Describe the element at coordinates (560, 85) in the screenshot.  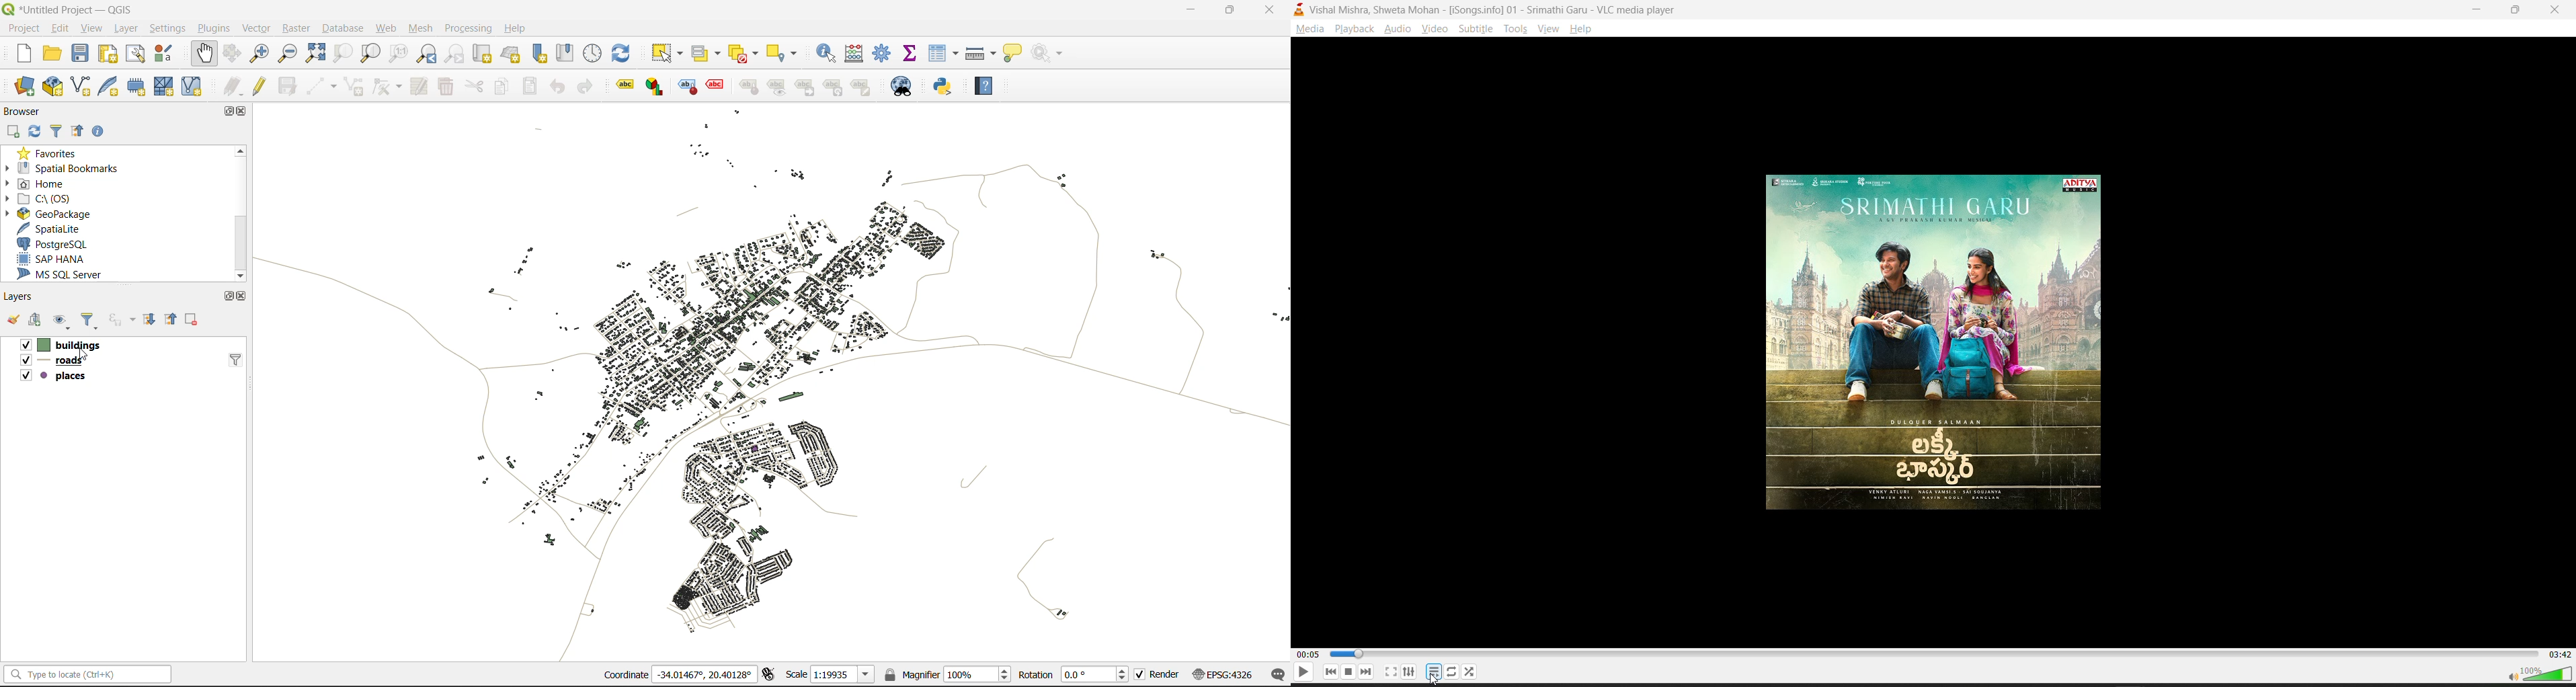
I see `undo` at that location.